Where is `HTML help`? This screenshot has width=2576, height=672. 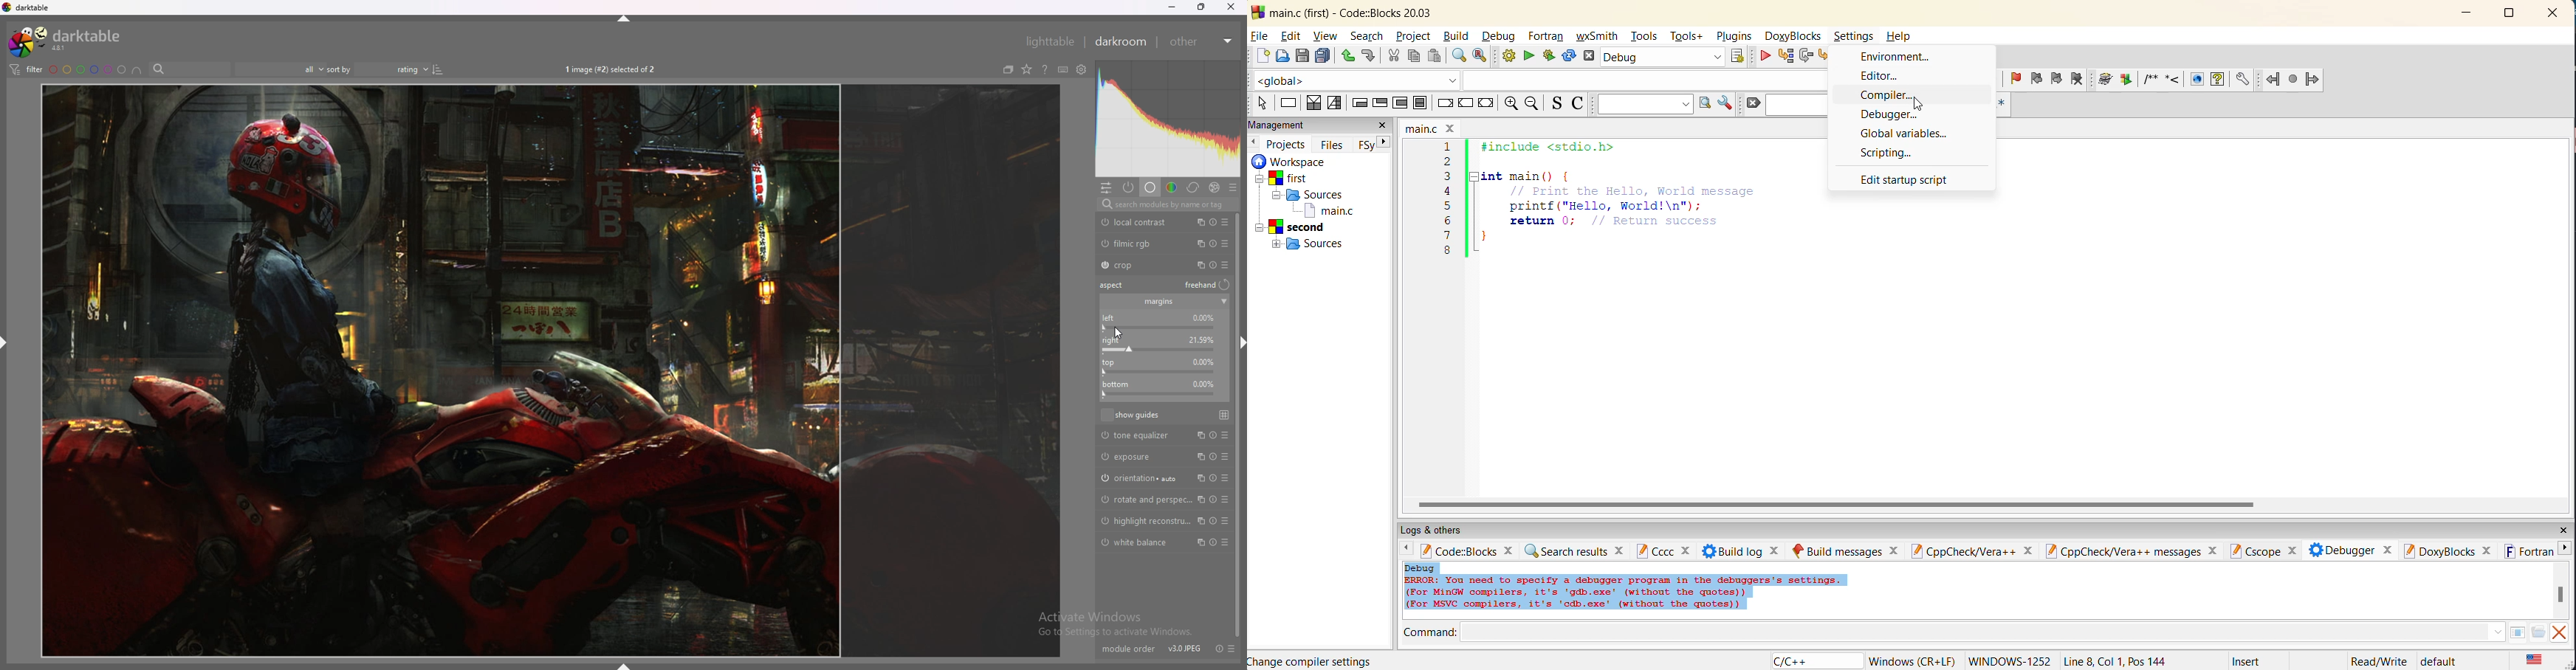
HTML help is located at coordinates (2217, 79).